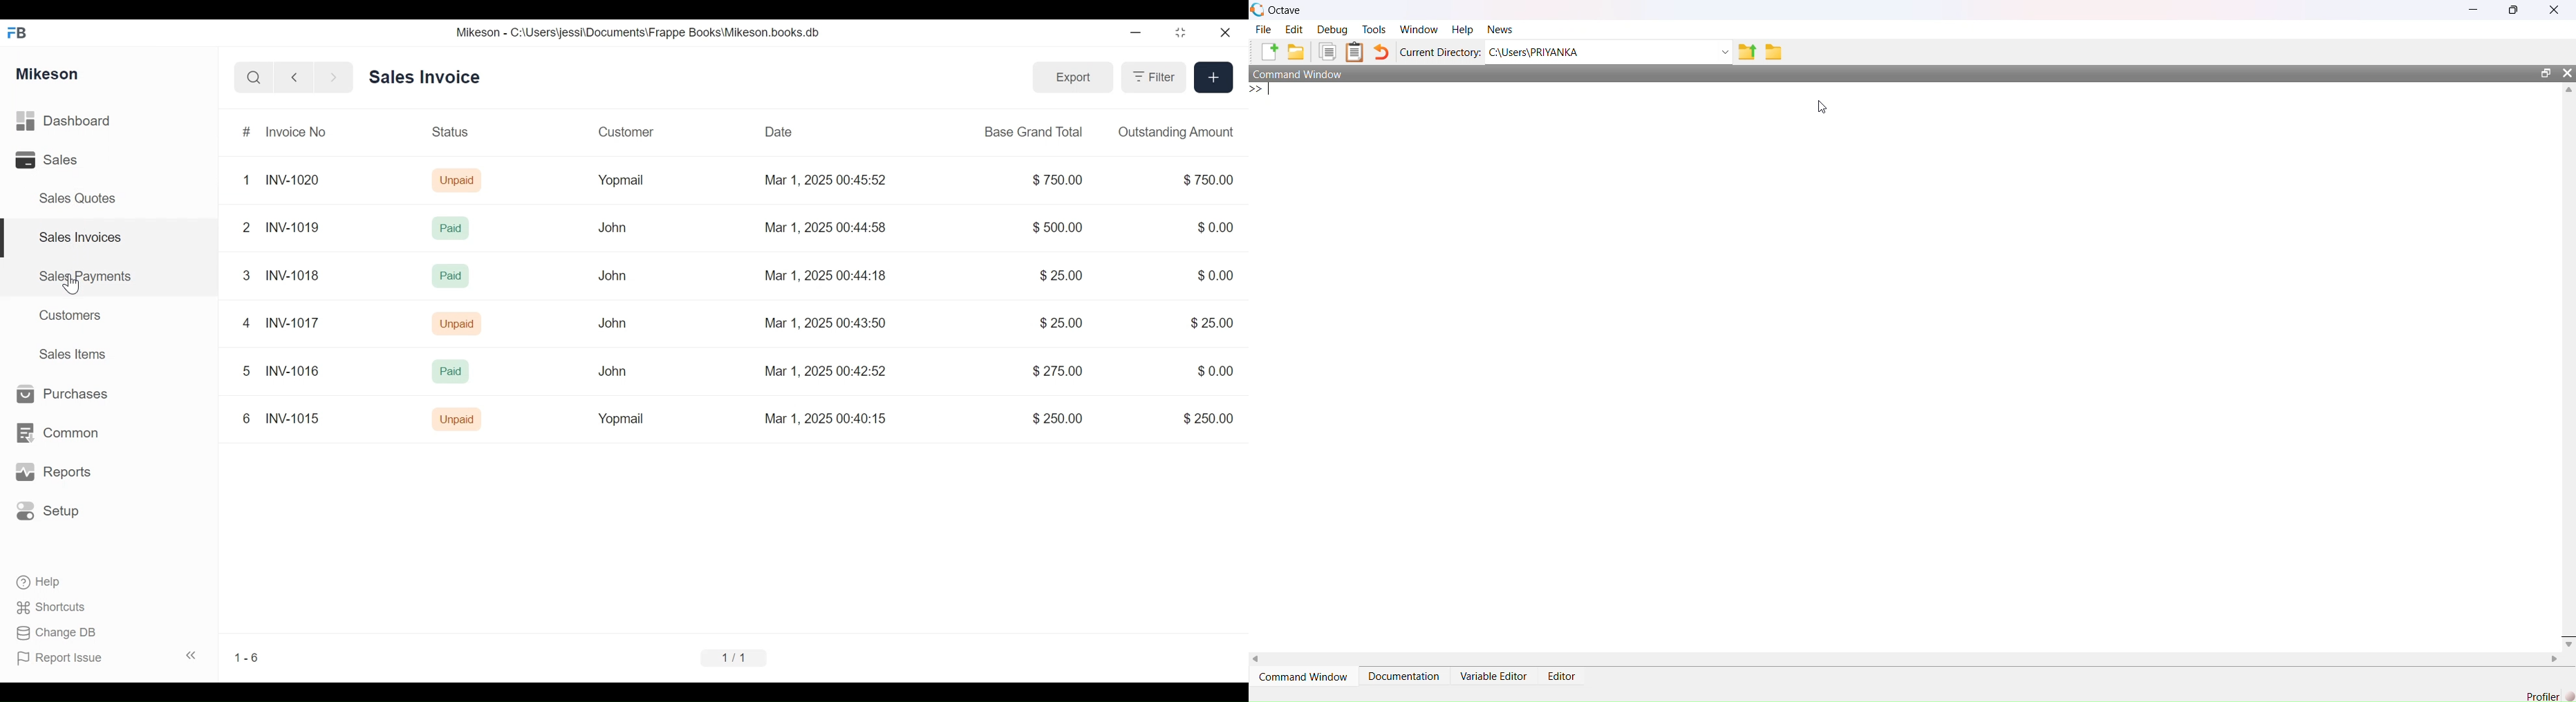  What do you see at coordinates (298, 133) in the screenshot?
I see `Invoice No` at bounding box center [298, 133].